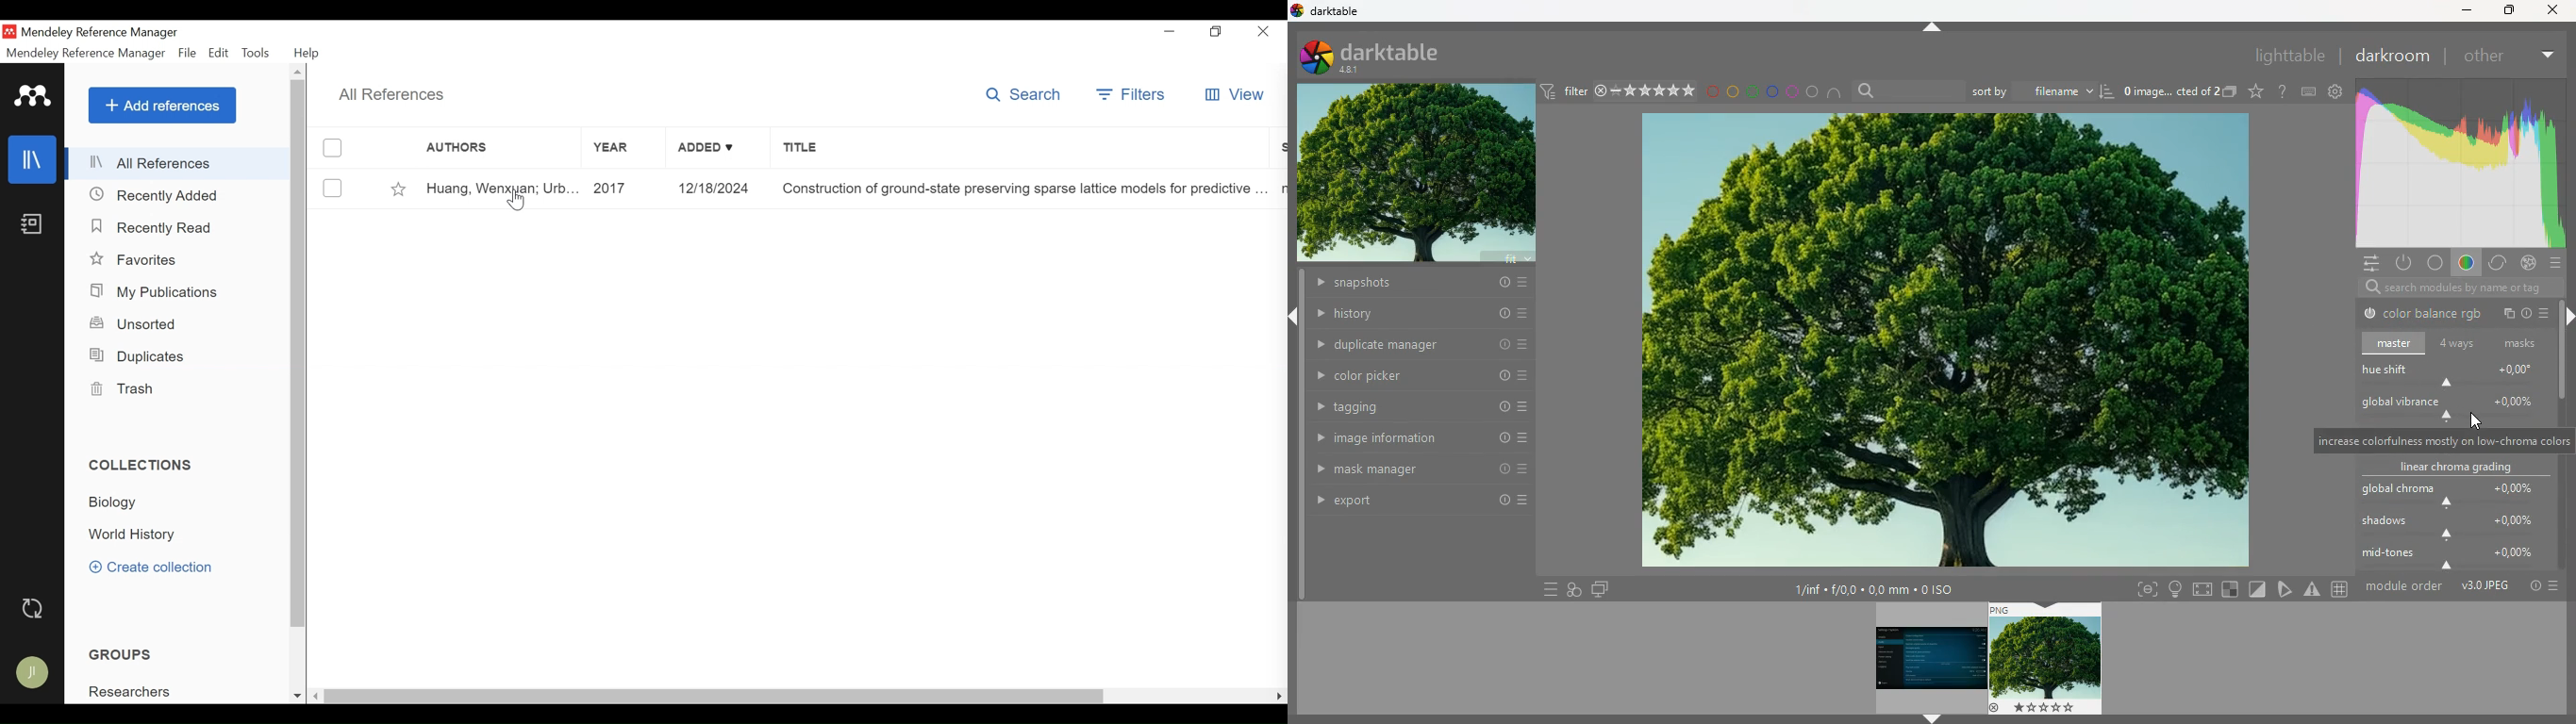 The width and height of the screenshot is (2576, 728). I want to click on My Publications, so click(164, 292).